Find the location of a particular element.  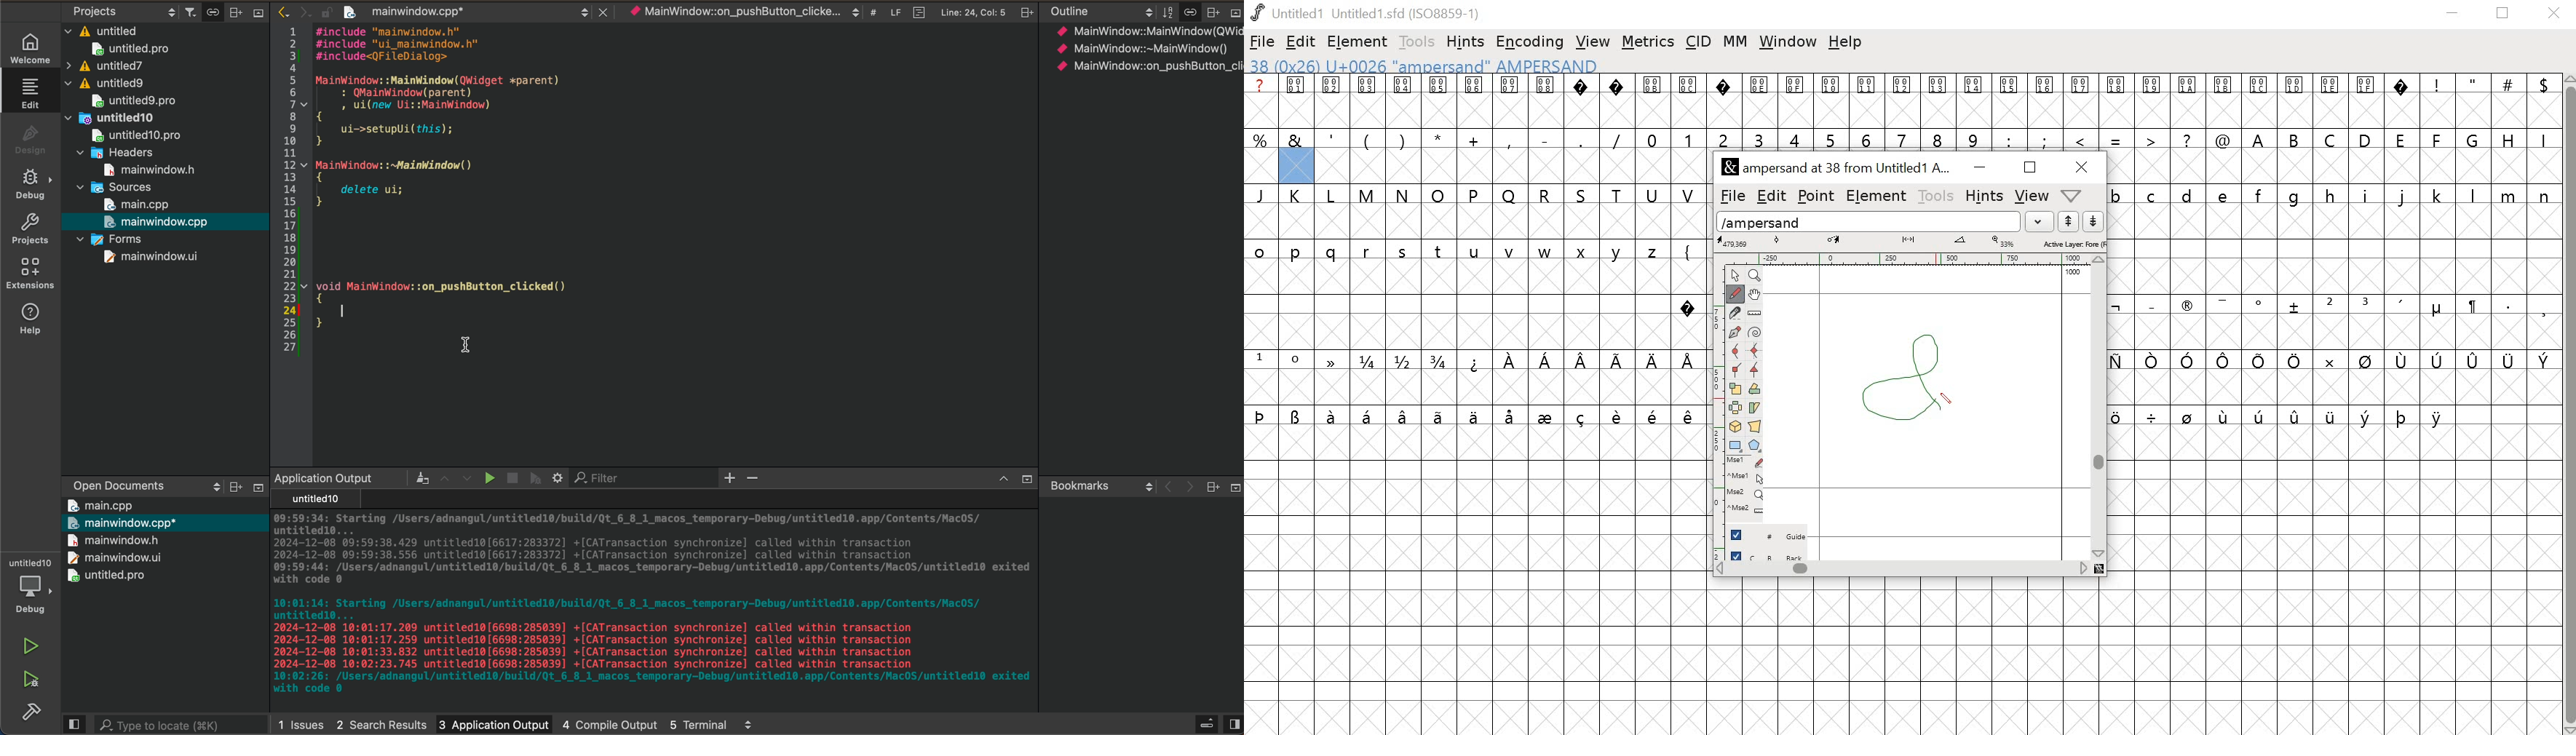

Mse2 is located at coordinates (1747, 493).